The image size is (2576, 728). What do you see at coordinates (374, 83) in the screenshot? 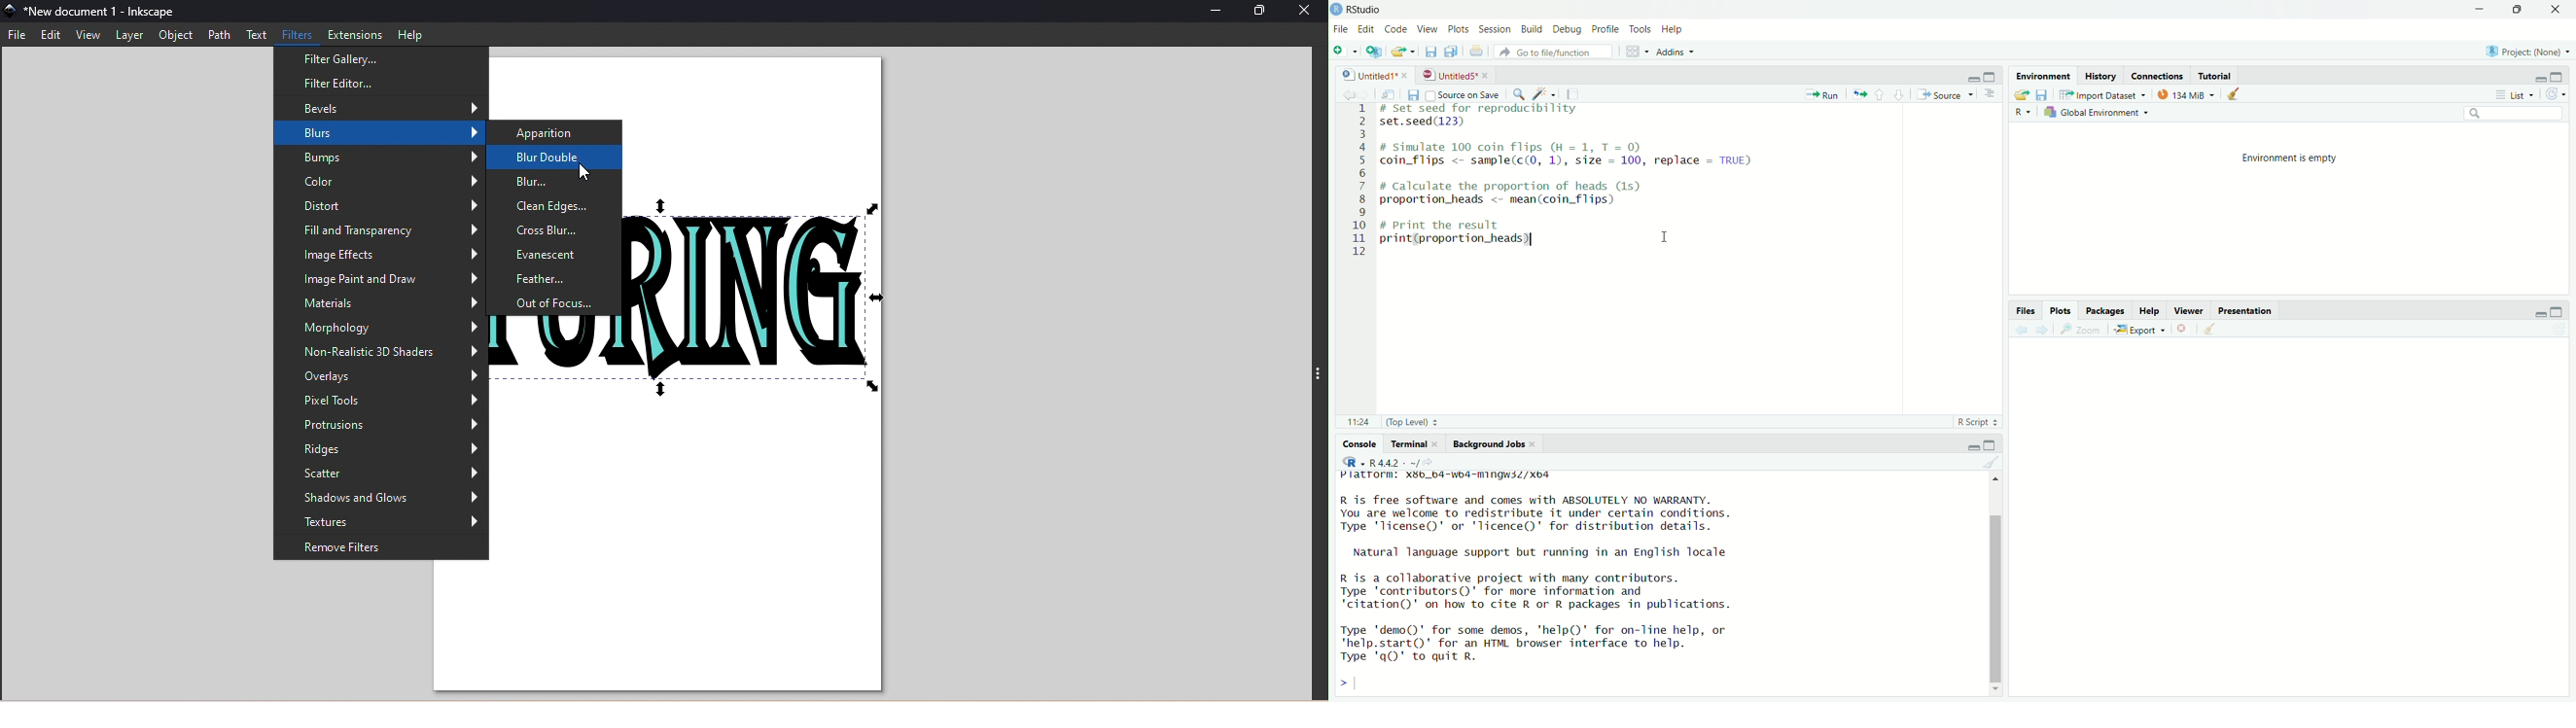
I see `Filter editor...` at bounding box center [374, 83].